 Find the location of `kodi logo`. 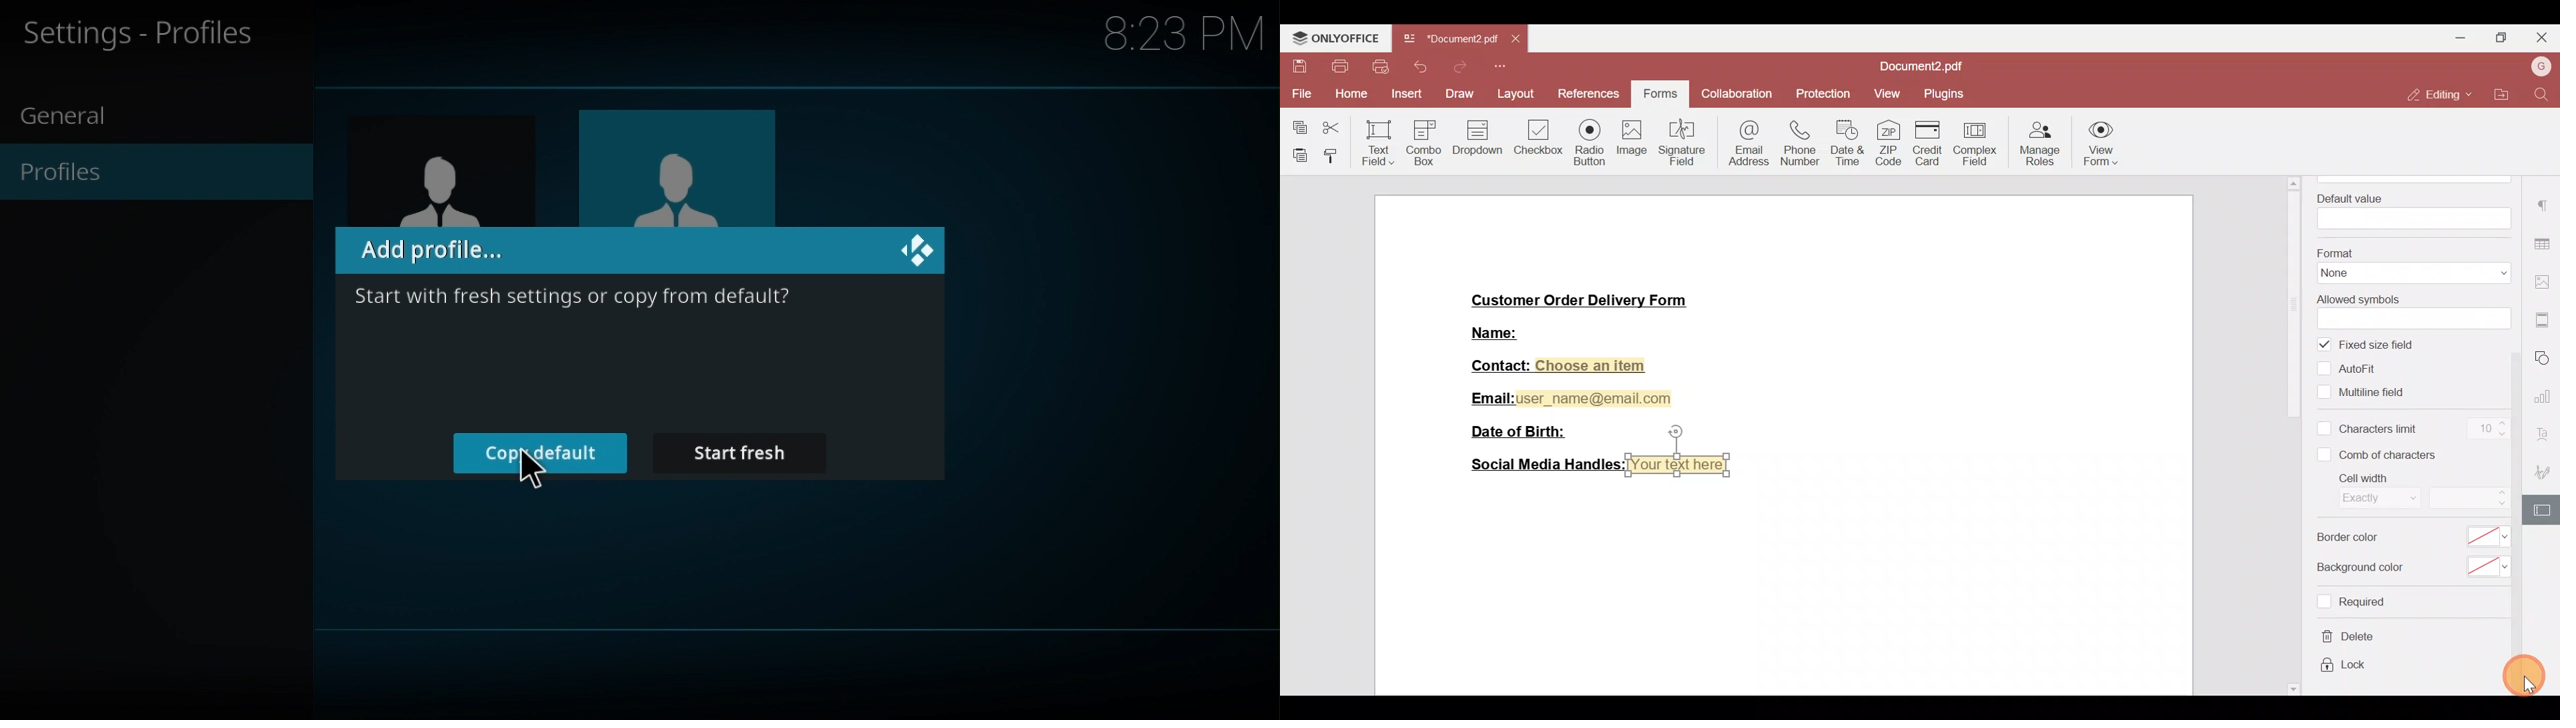

kodi logo is located at coordinates (914, 251).